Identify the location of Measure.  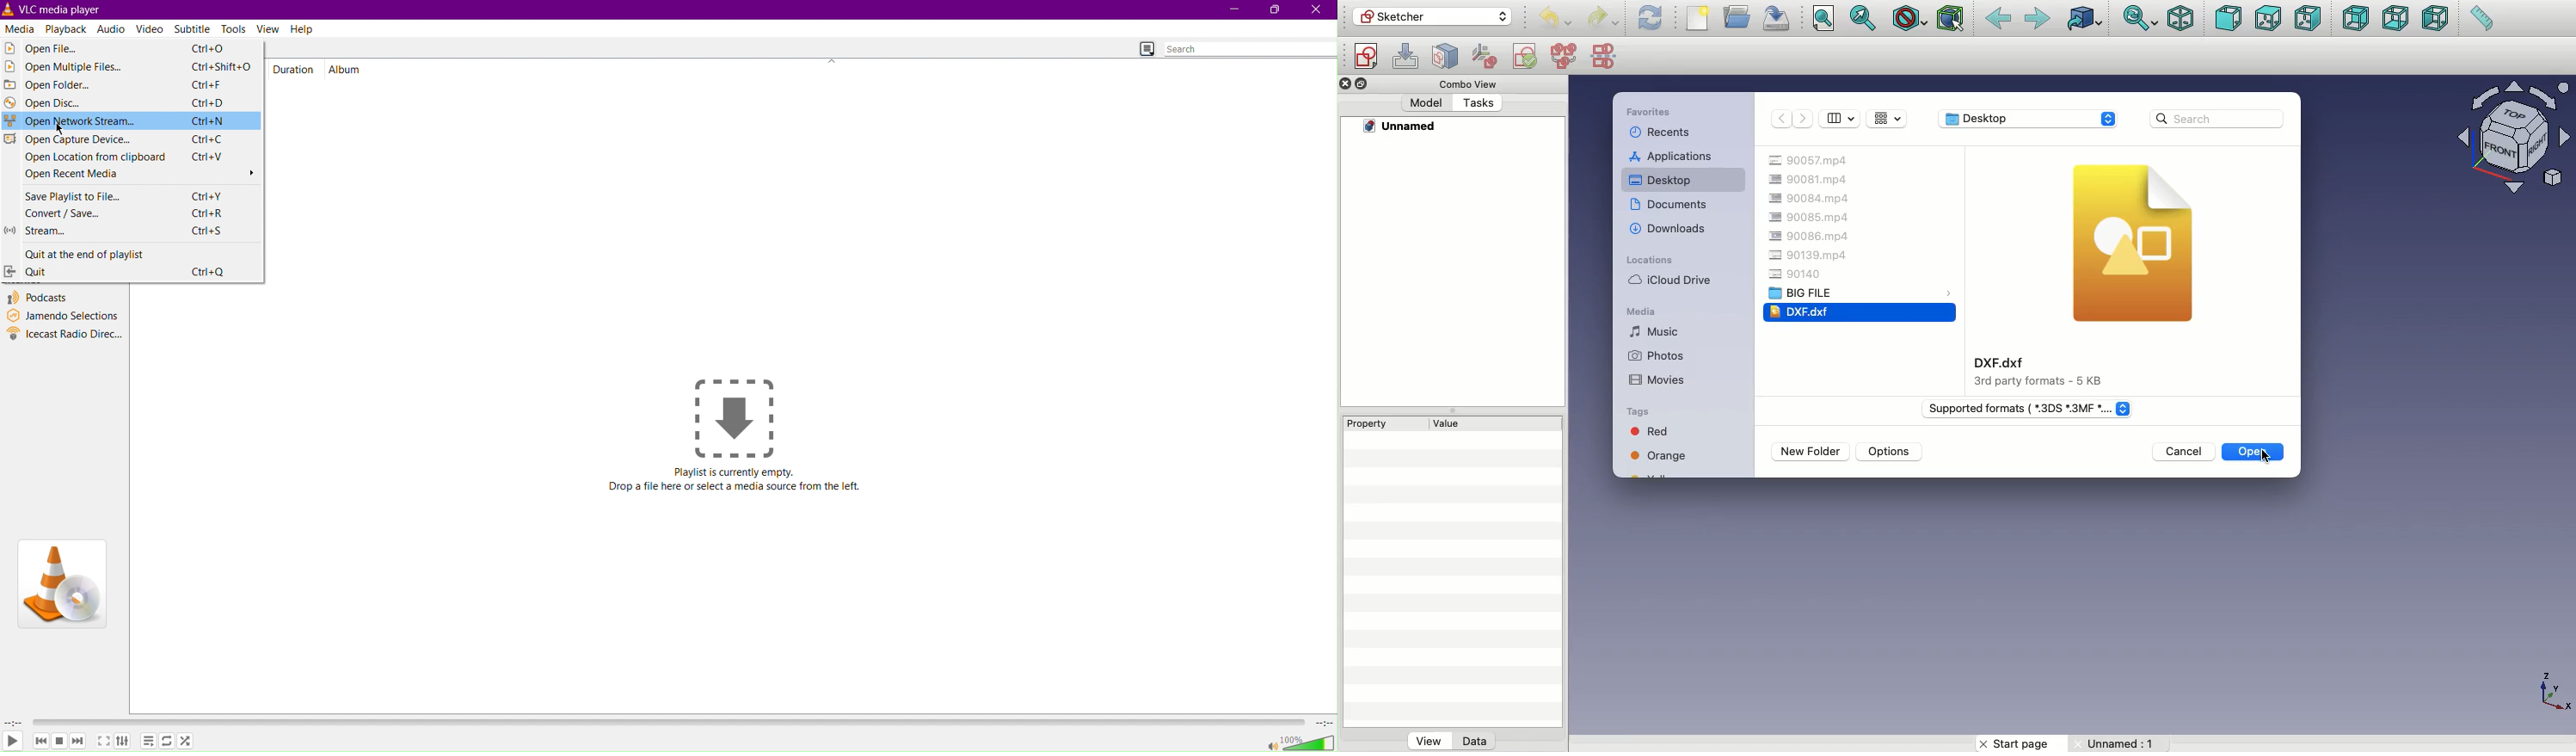
(2481, 18).